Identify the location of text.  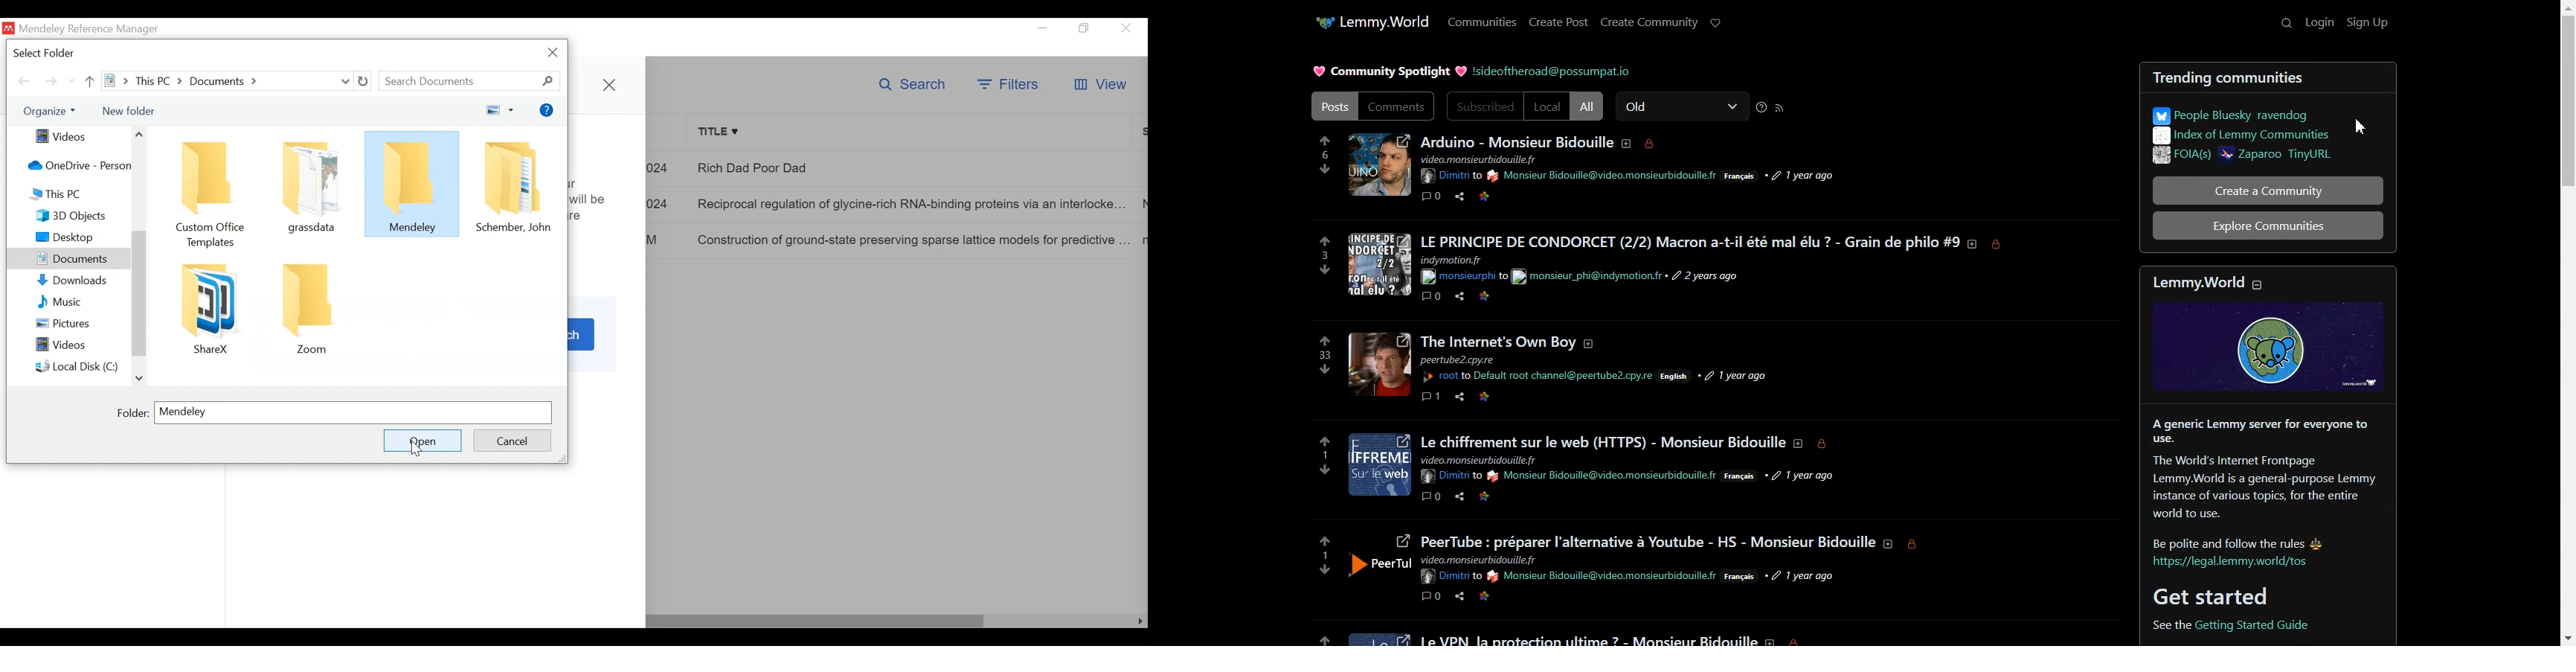
(1649, 535).